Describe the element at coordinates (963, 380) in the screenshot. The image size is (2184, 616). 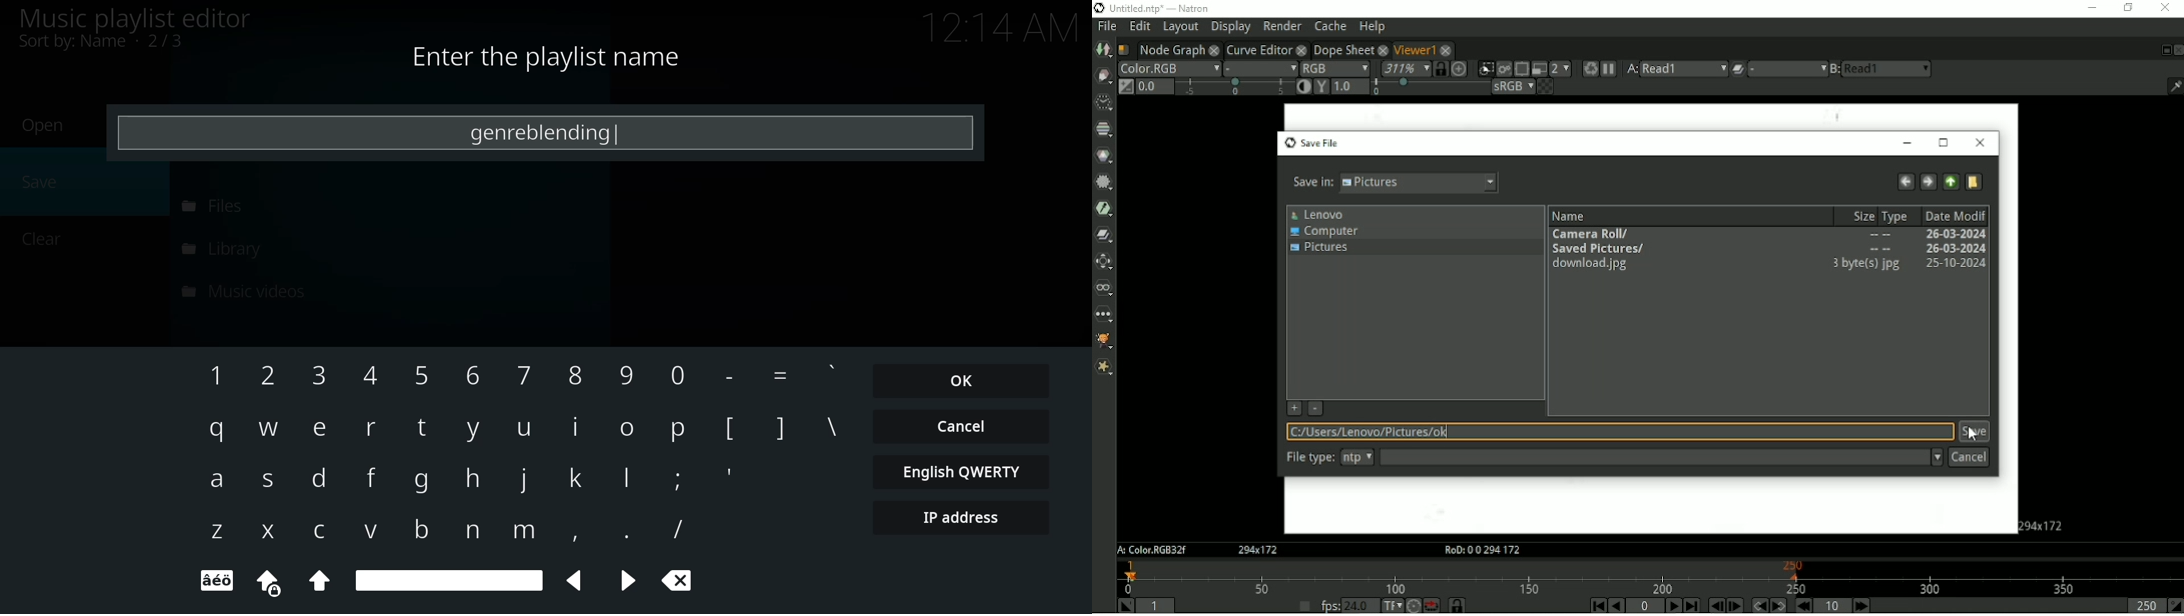
I see `ok` at that location.